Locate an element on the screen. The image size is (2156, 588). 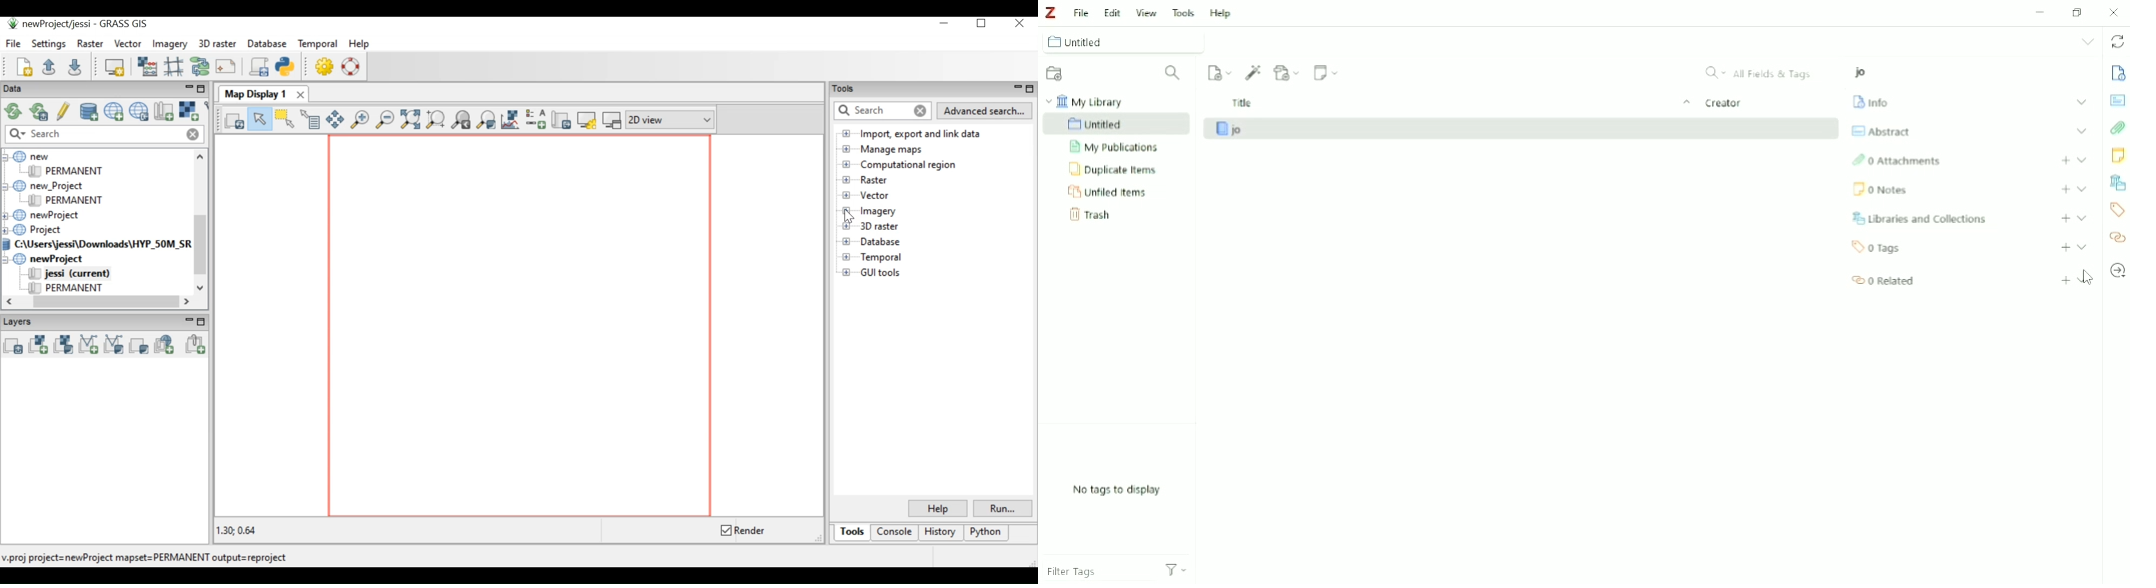
jo is located at coordinates (1523, 128).